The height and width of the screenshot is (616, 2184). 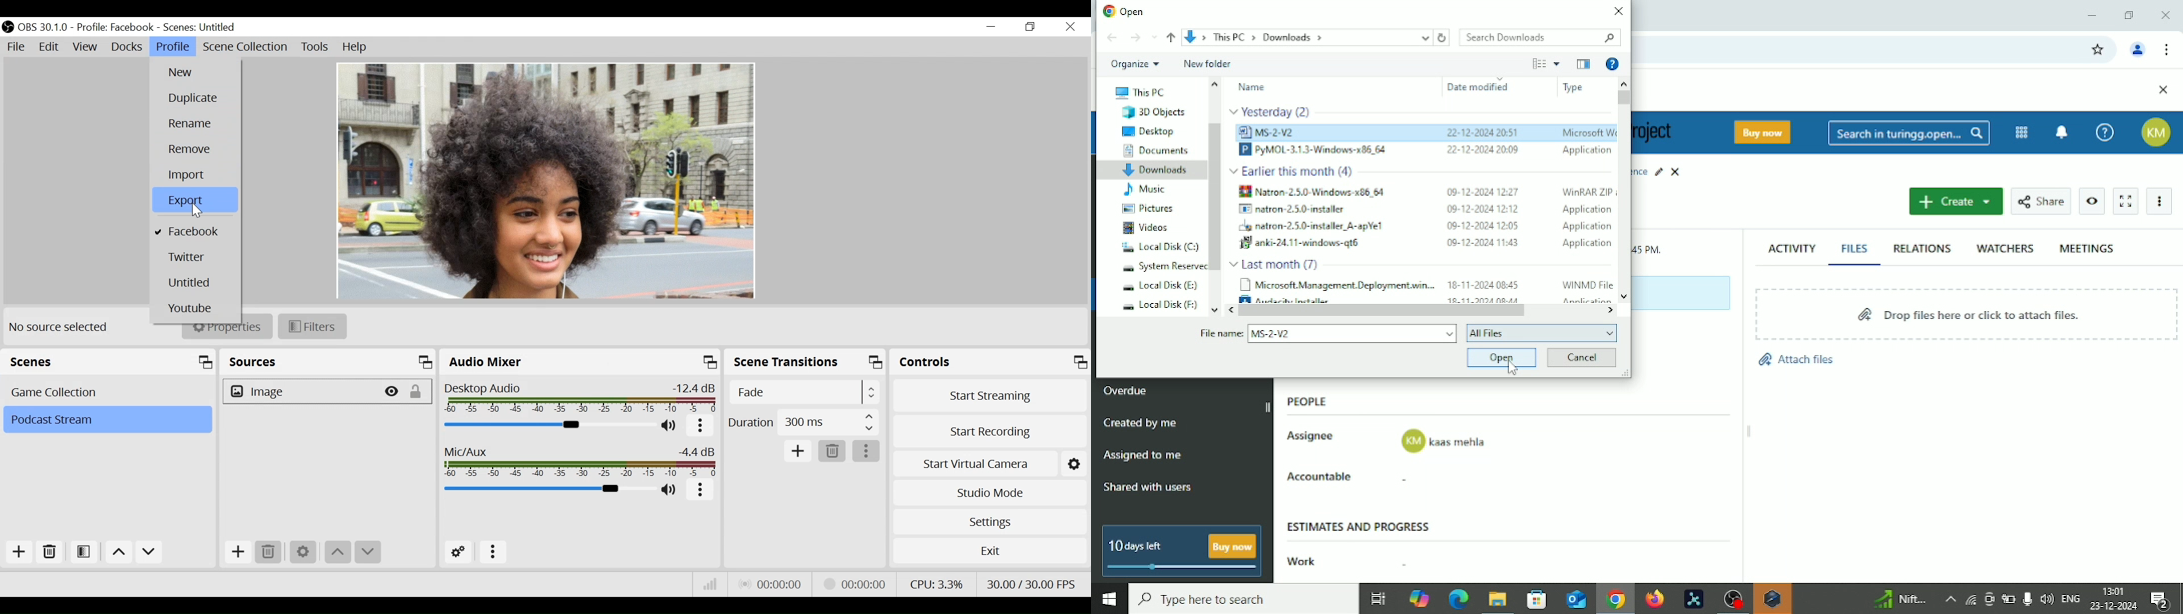 I want to click on (Hide/Display), so click(x=394, y=392).